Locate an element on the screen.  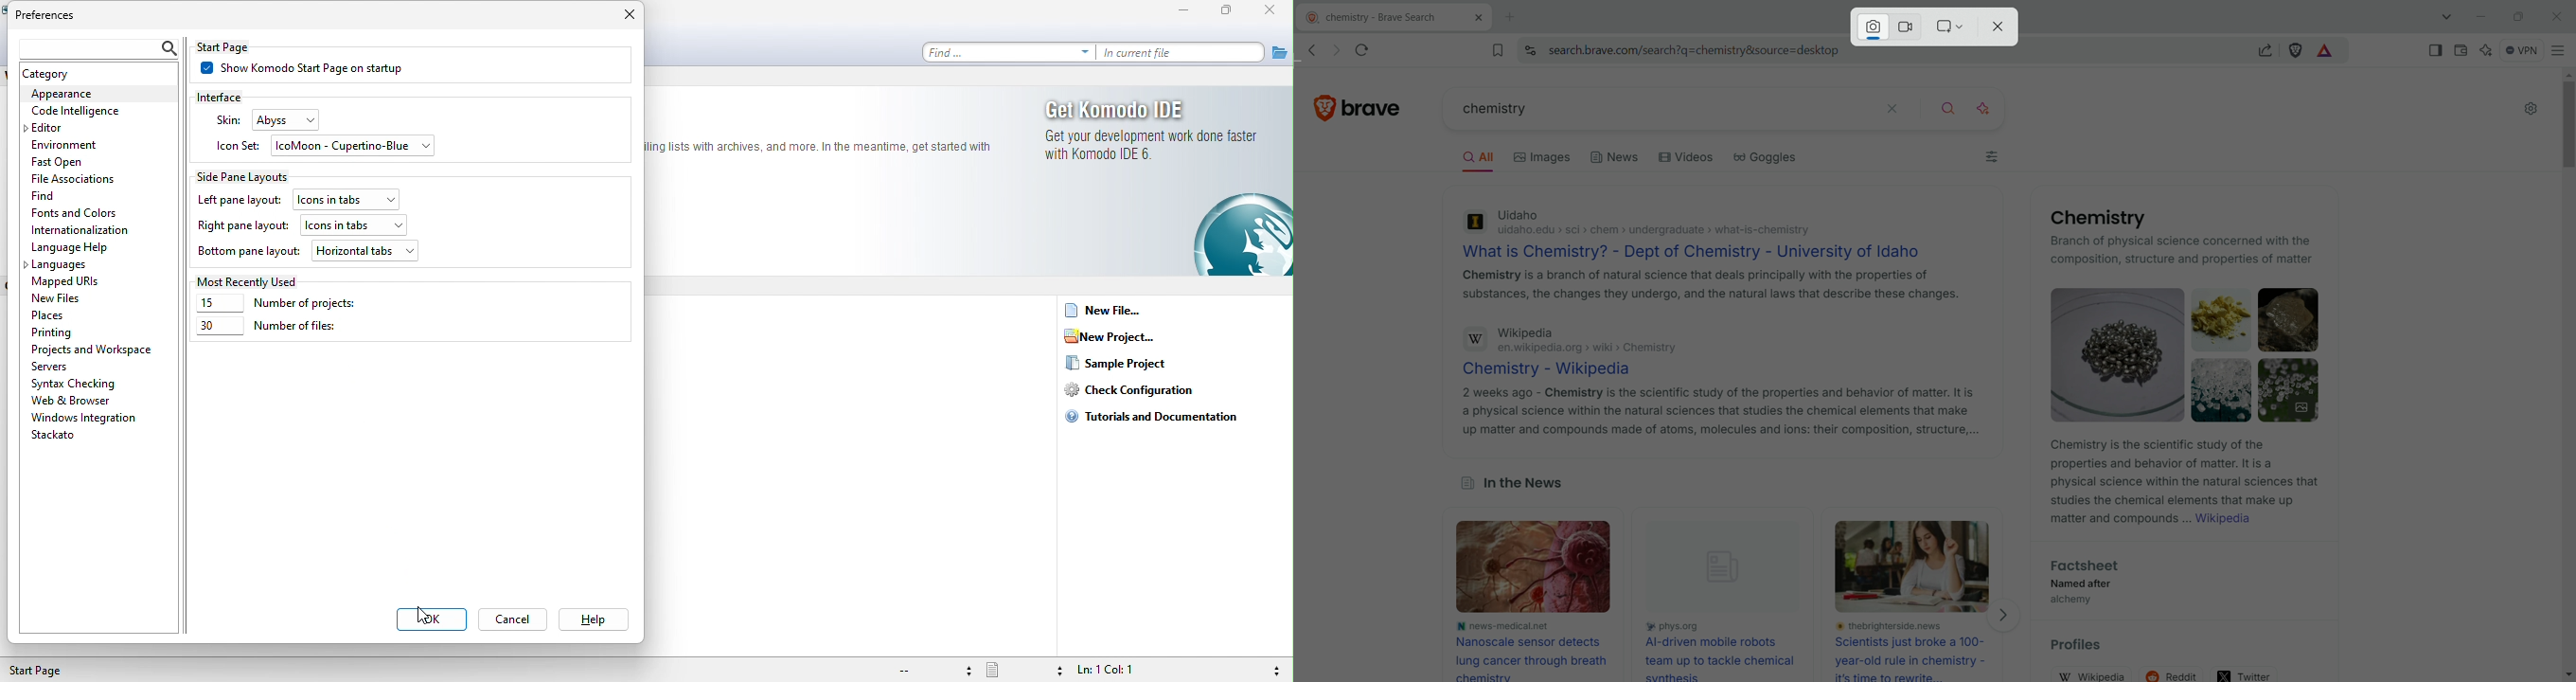
customize and control Brave is located at coordinates (2559, 49).